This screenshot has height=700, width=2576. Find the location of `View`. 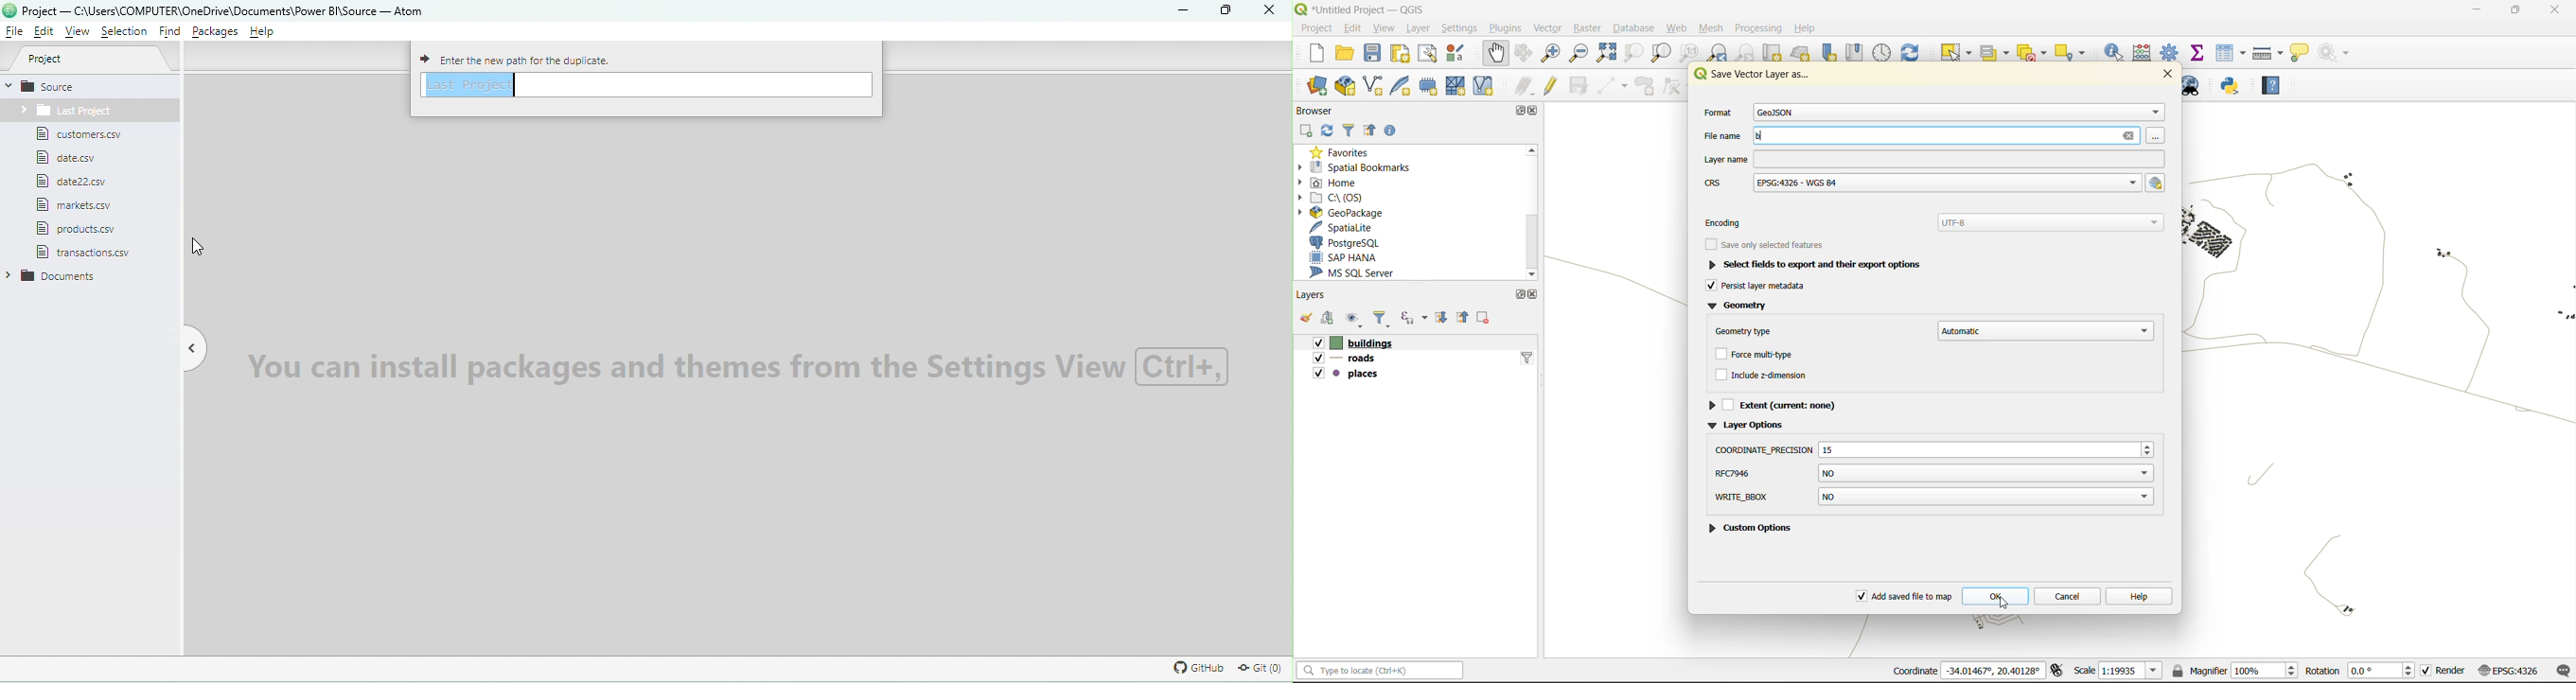

View is located at coordinates (79, 32).